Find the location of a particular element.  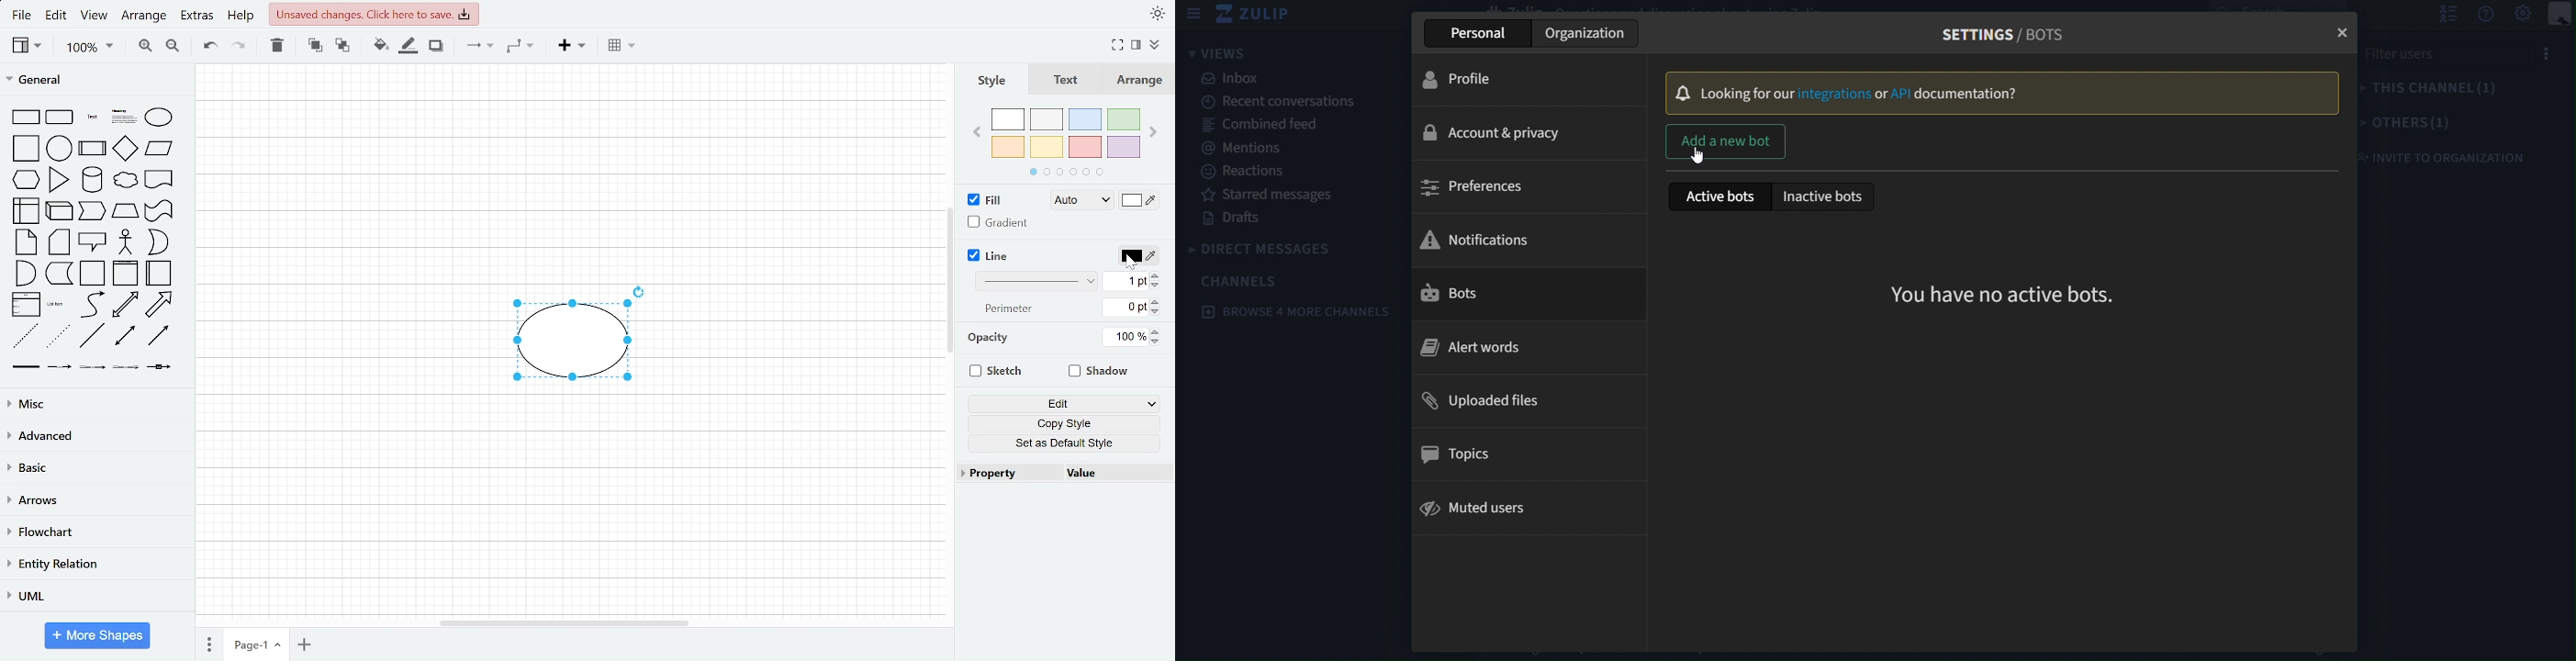

cube is located at coordinates (60, 209).